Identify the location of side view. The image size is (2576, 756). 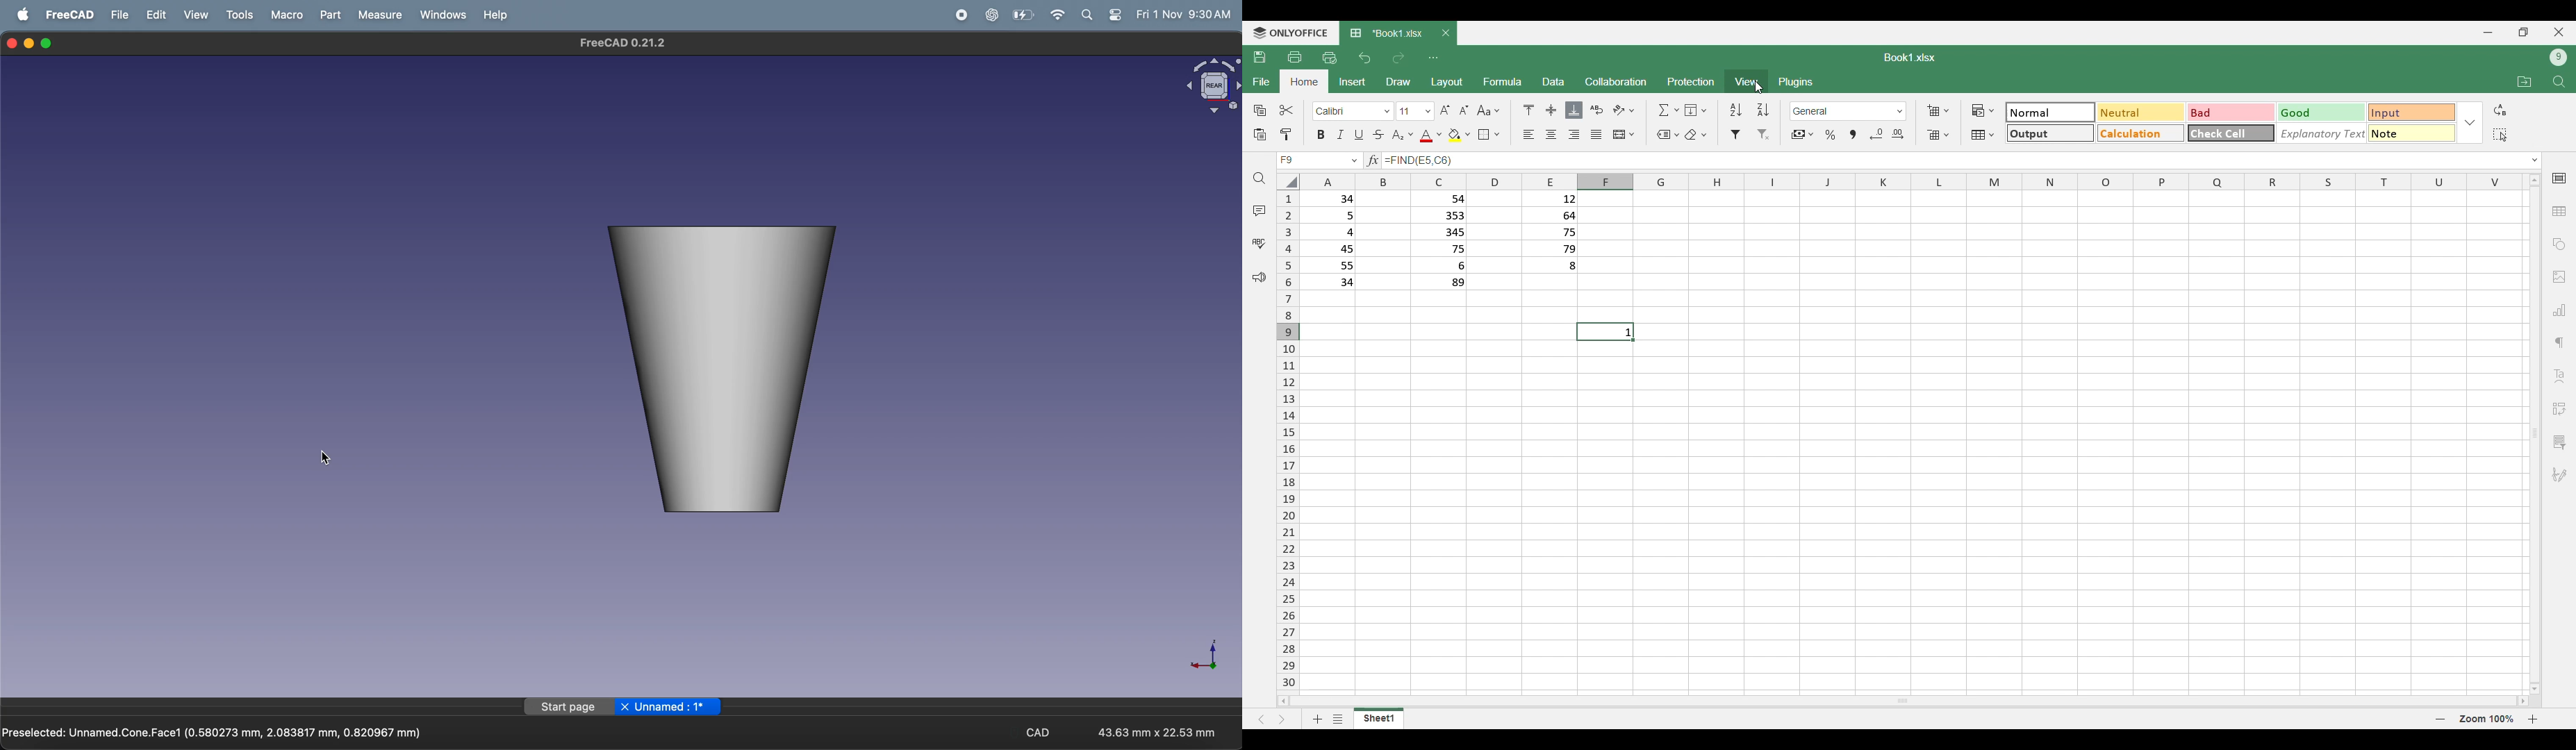
(733, 369).